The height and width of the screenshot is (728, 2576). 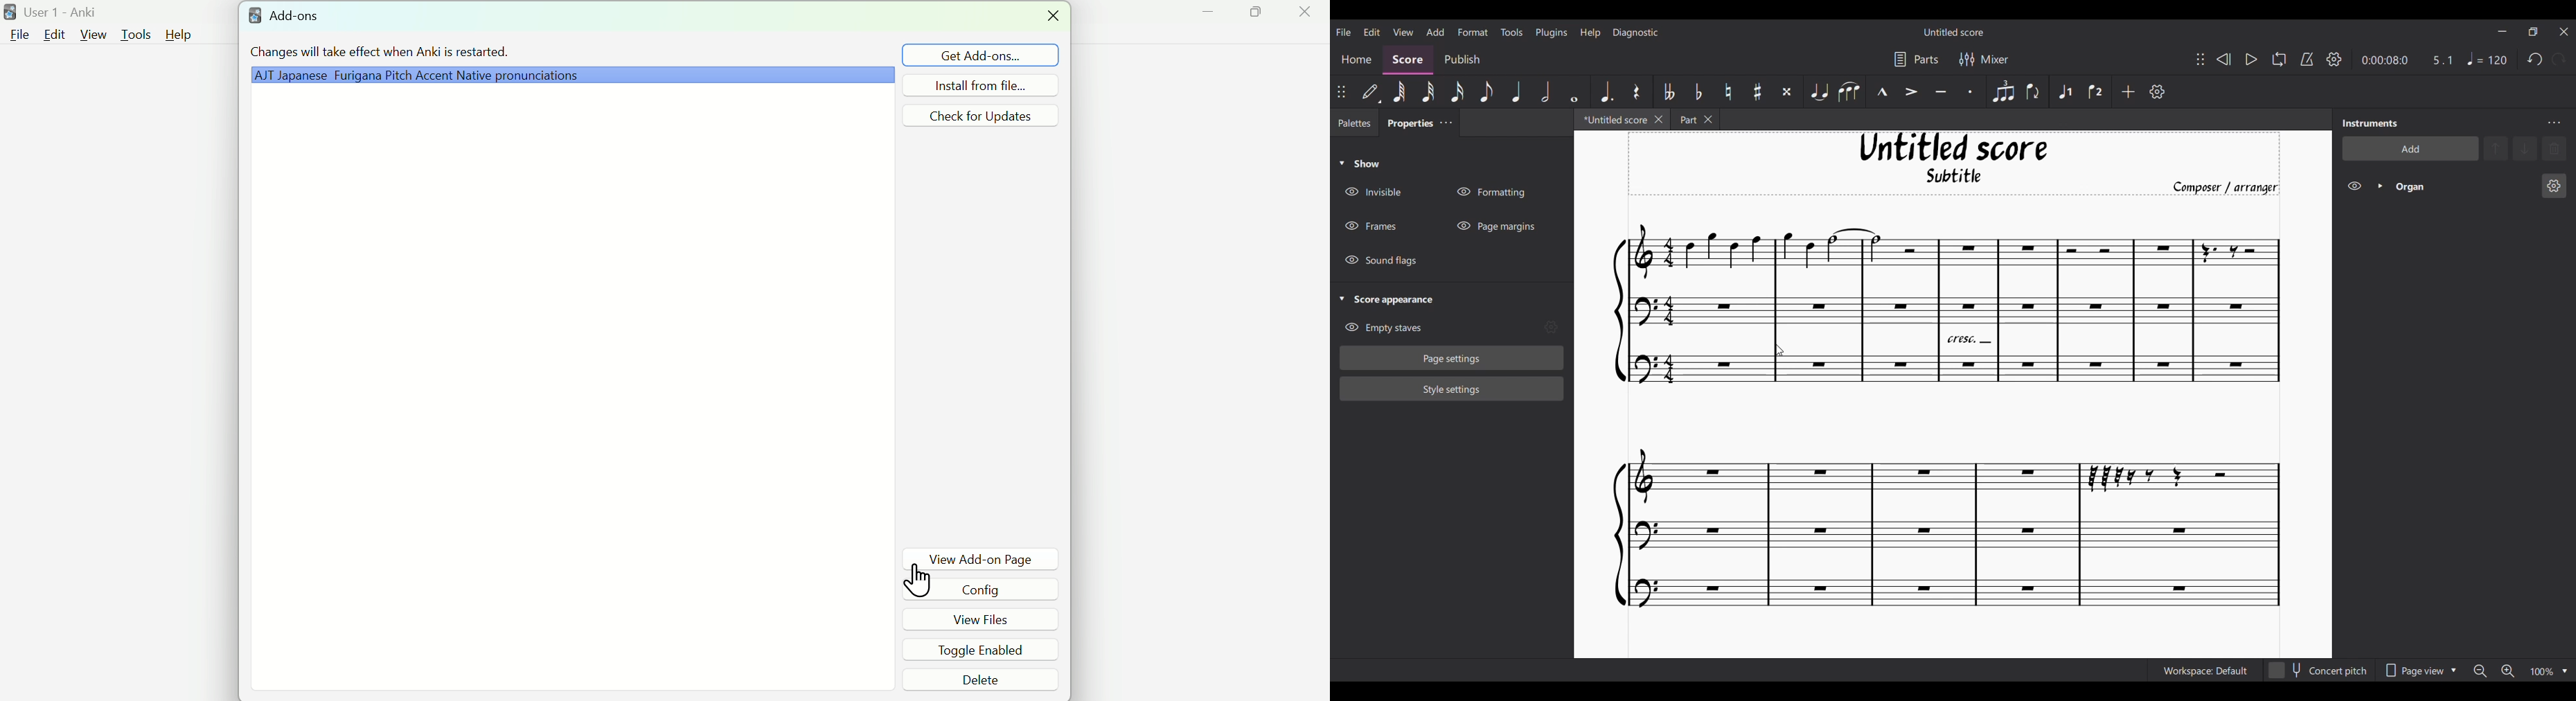 What do you see at coordinates (1590, 32) in the screenshot?
I see `Help menu` at bounding box center [1590, 32].